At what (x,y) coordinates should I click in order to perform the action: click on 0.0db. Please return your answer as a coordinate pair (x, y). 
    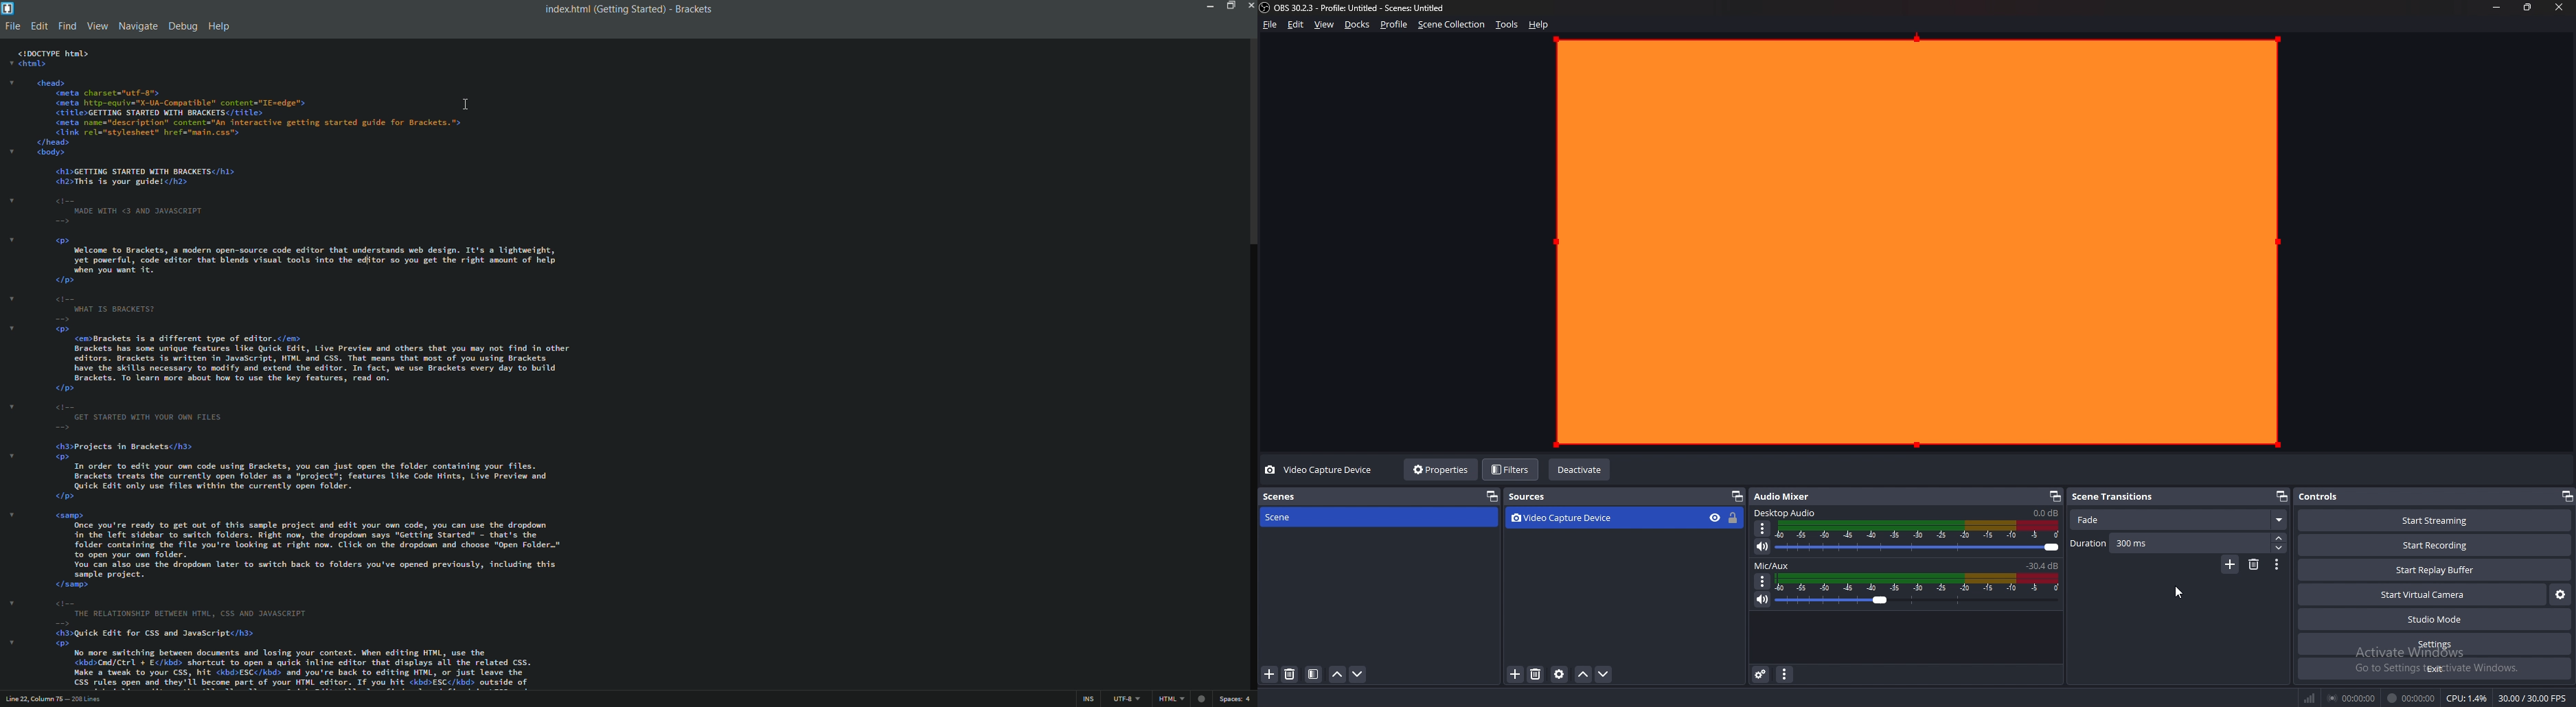
    Looking at the image, I should click on (2044, 512).